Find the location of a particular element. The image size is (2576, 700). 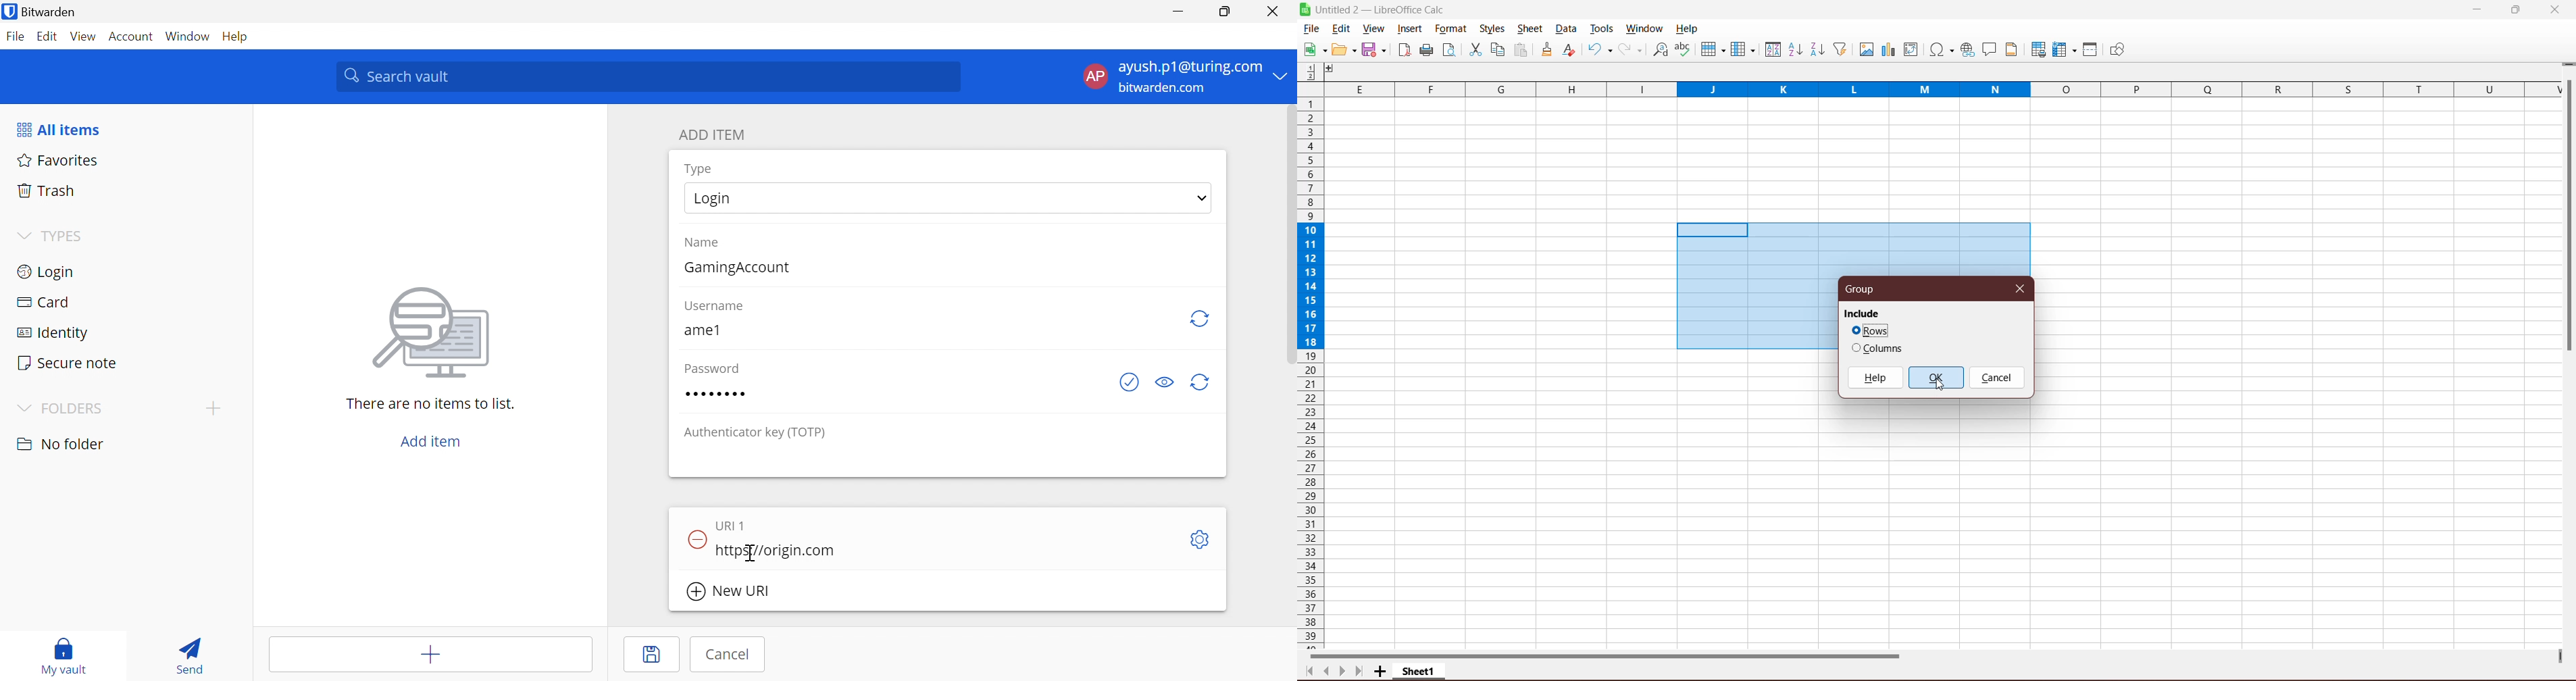

Edit is located at coordinates (1344, 50).